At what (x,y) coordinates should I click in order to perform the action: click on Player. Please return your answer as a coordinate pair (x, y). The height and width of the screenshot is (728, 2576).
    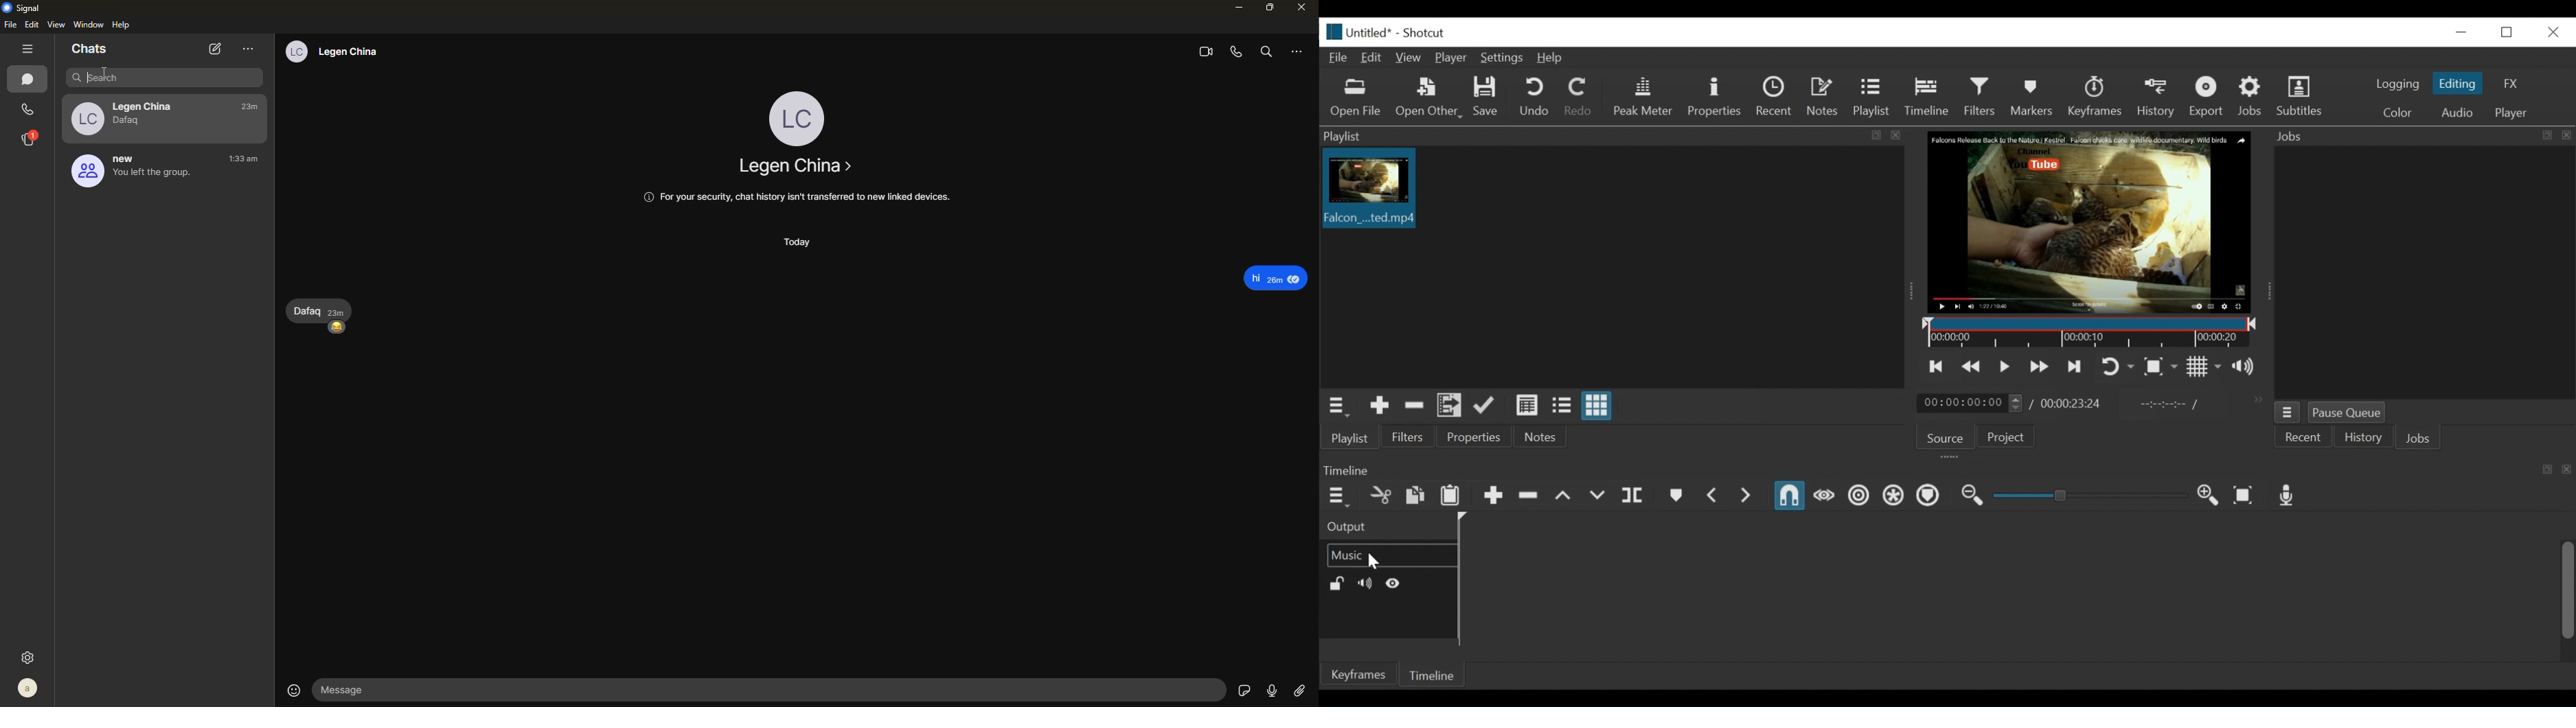
    Looking at the image, I should click on (2511, 112).